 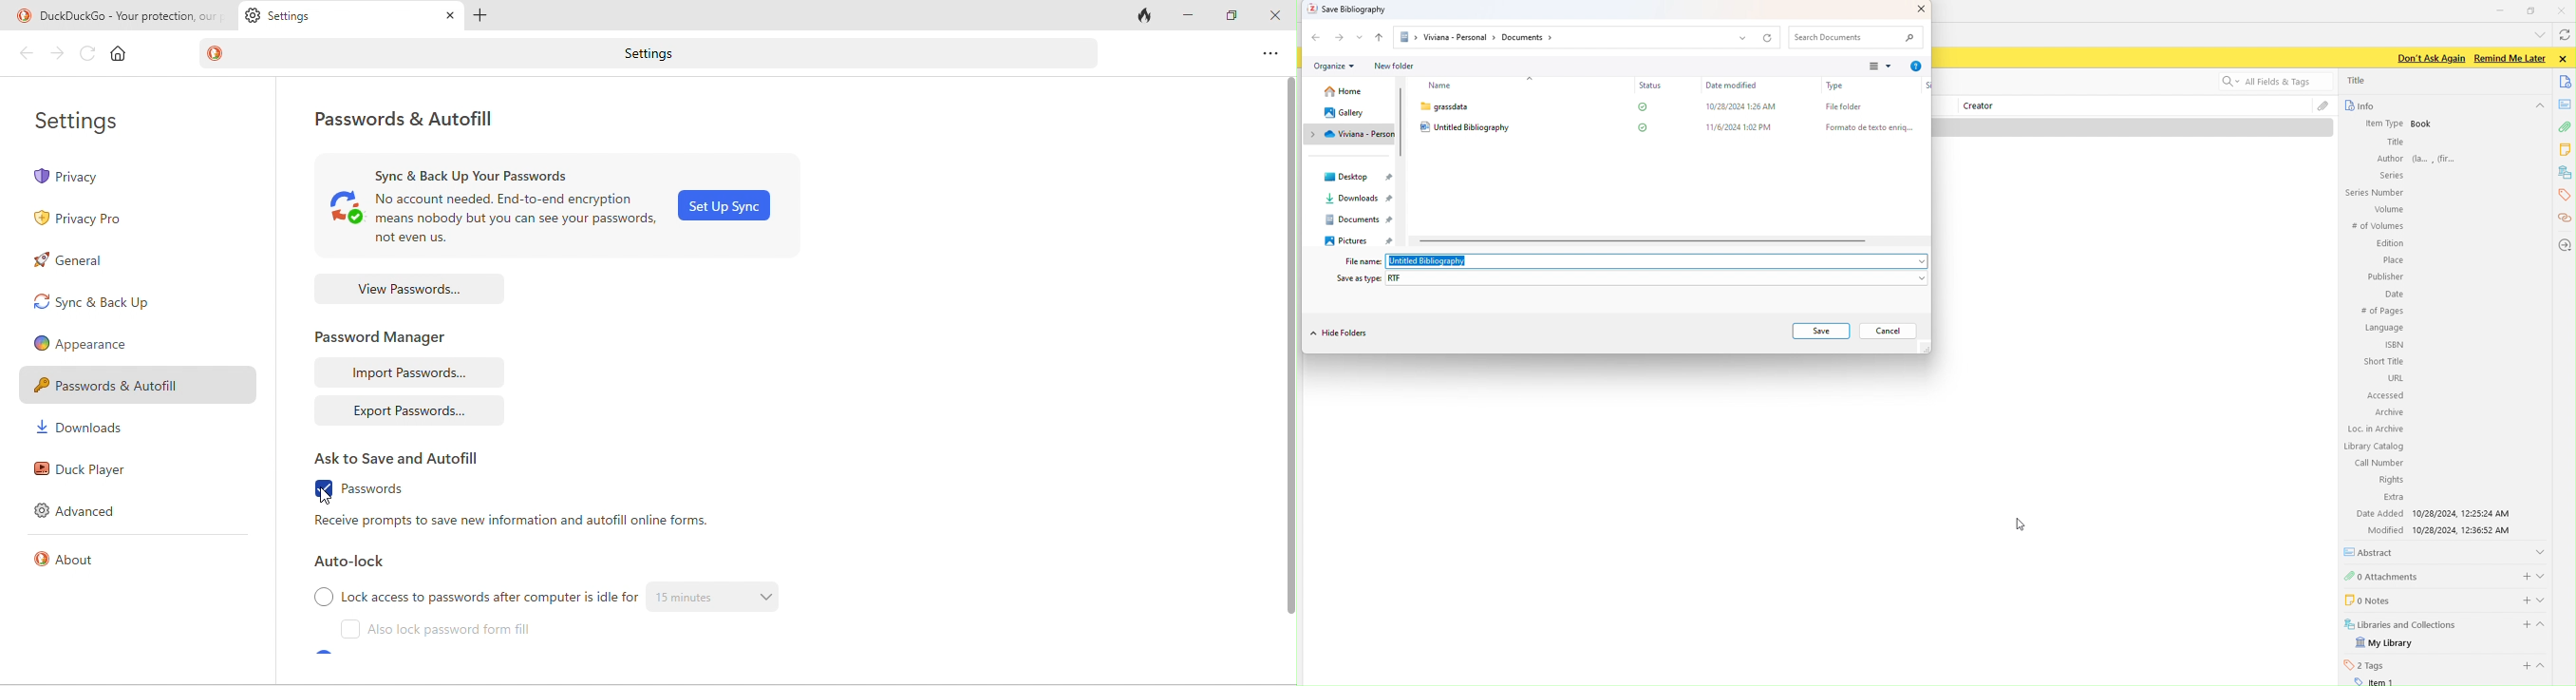 I want to click on Author, so click(x=2389, y=158).